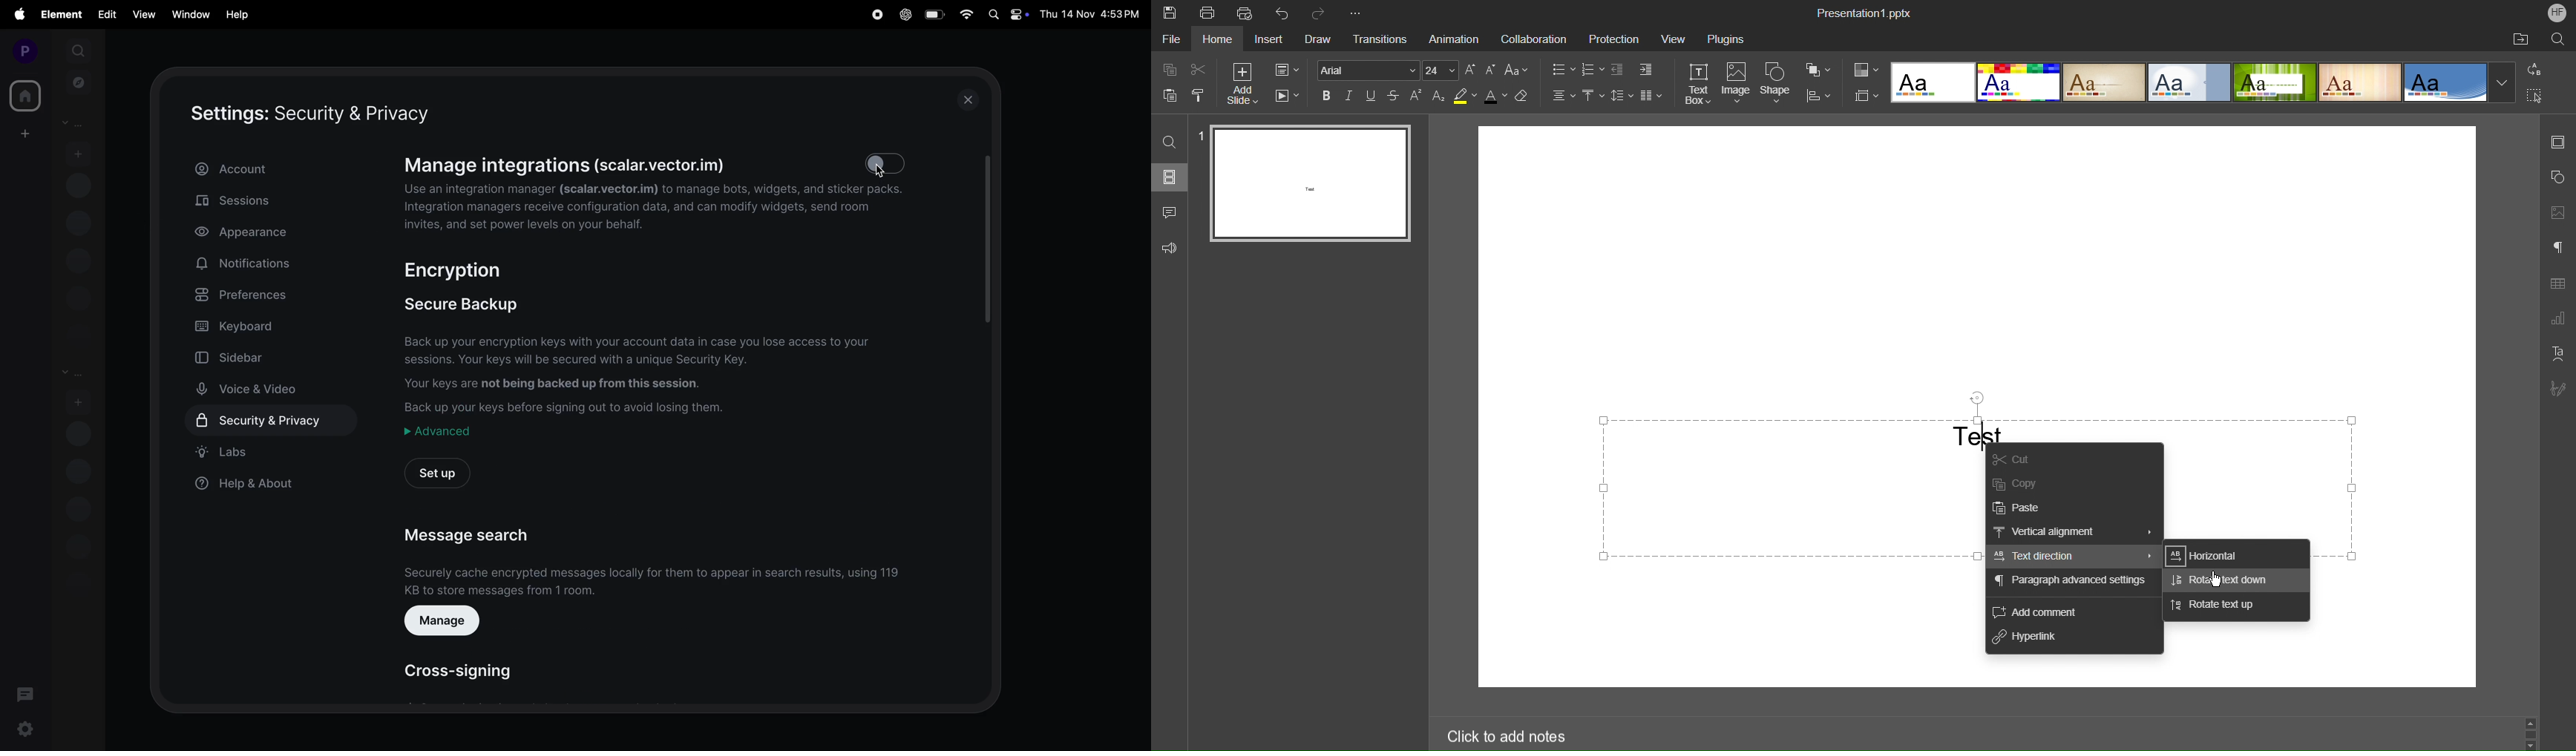 The width and height of the screenshot is (2576, 756). I want to click on Increase size, so click(1472, 69).